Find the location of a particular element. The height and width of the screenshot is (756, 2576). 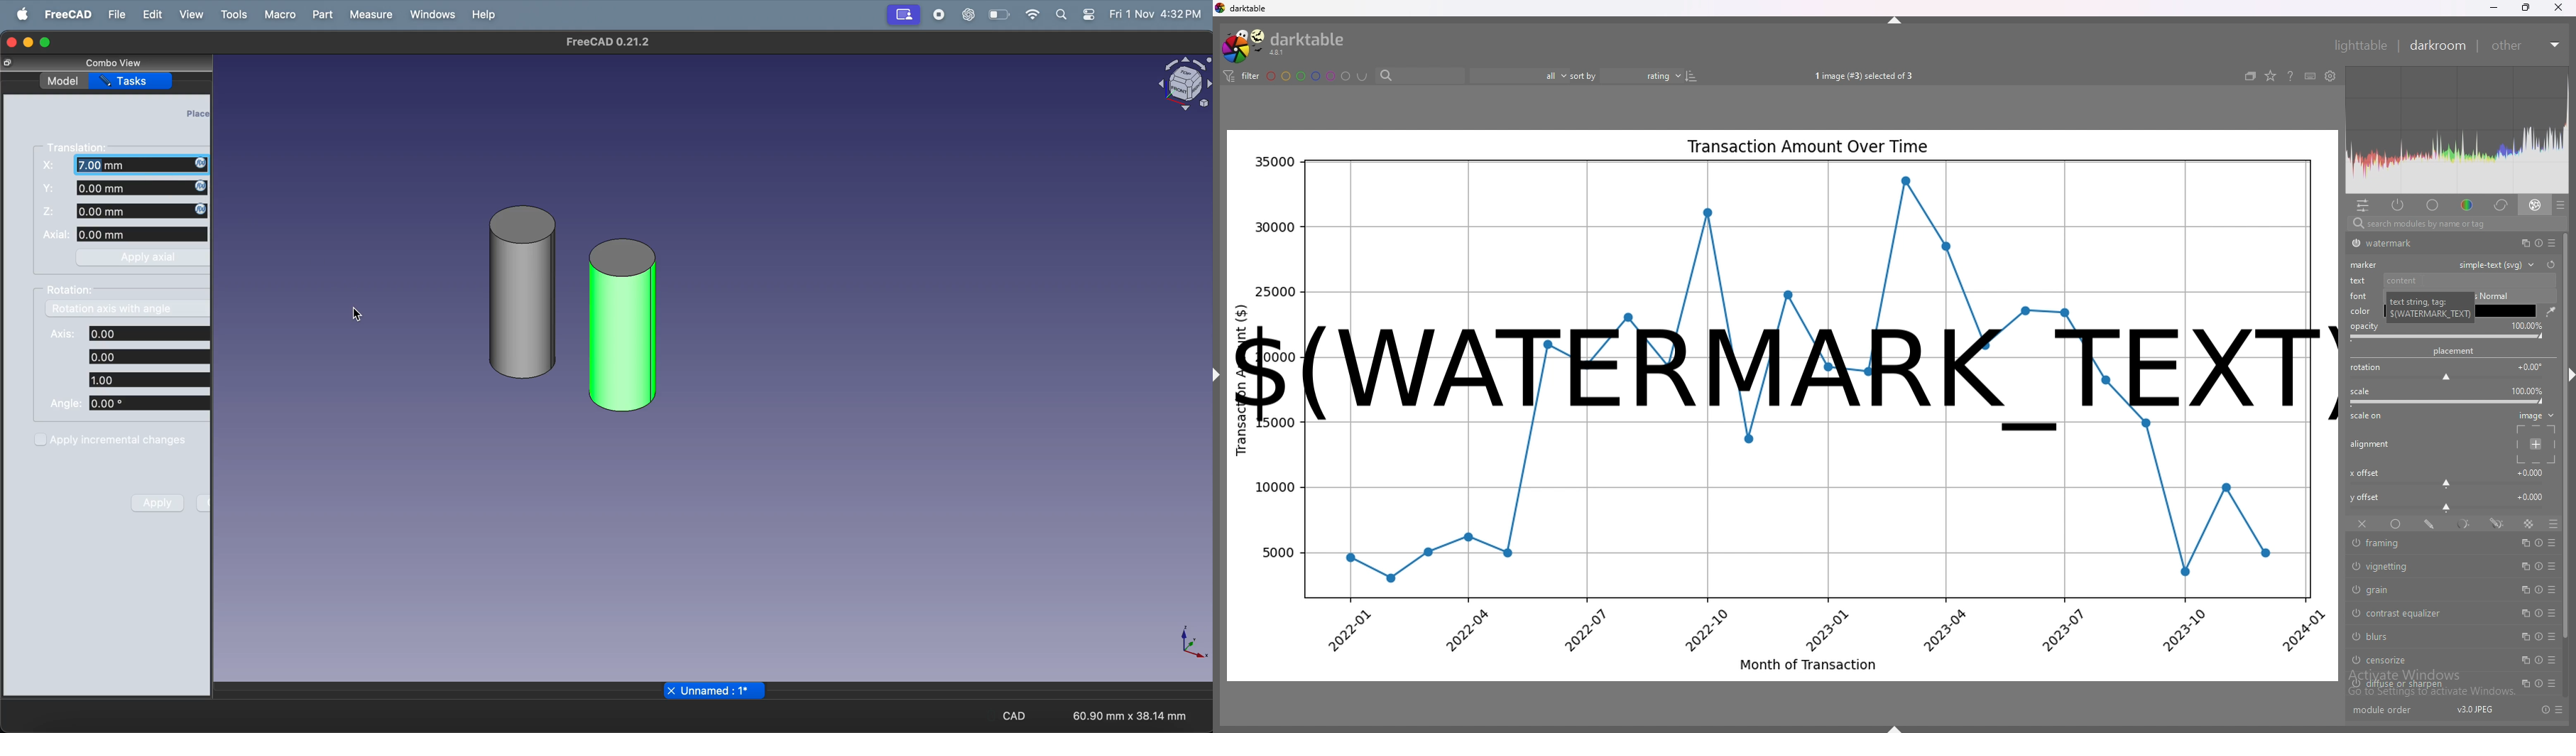

windows is located at coordinates (429, 16).